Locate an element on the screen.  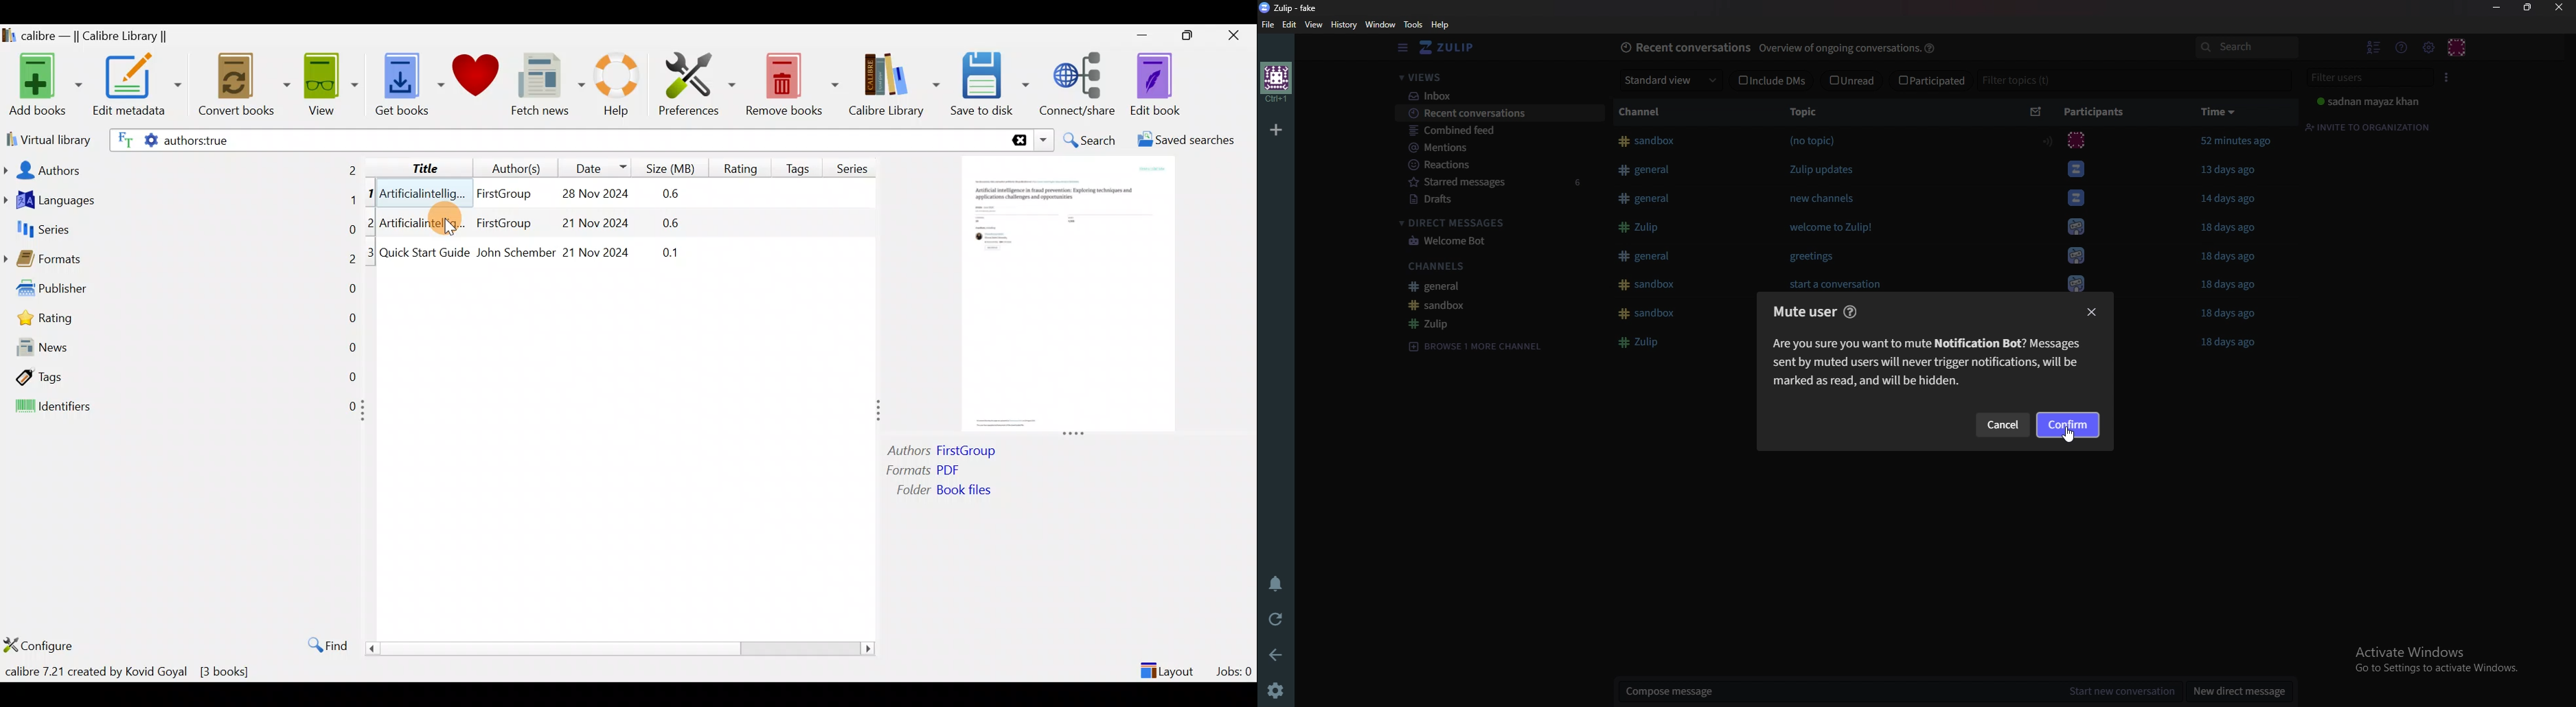
Cursor is located at coordinates (441, 221).